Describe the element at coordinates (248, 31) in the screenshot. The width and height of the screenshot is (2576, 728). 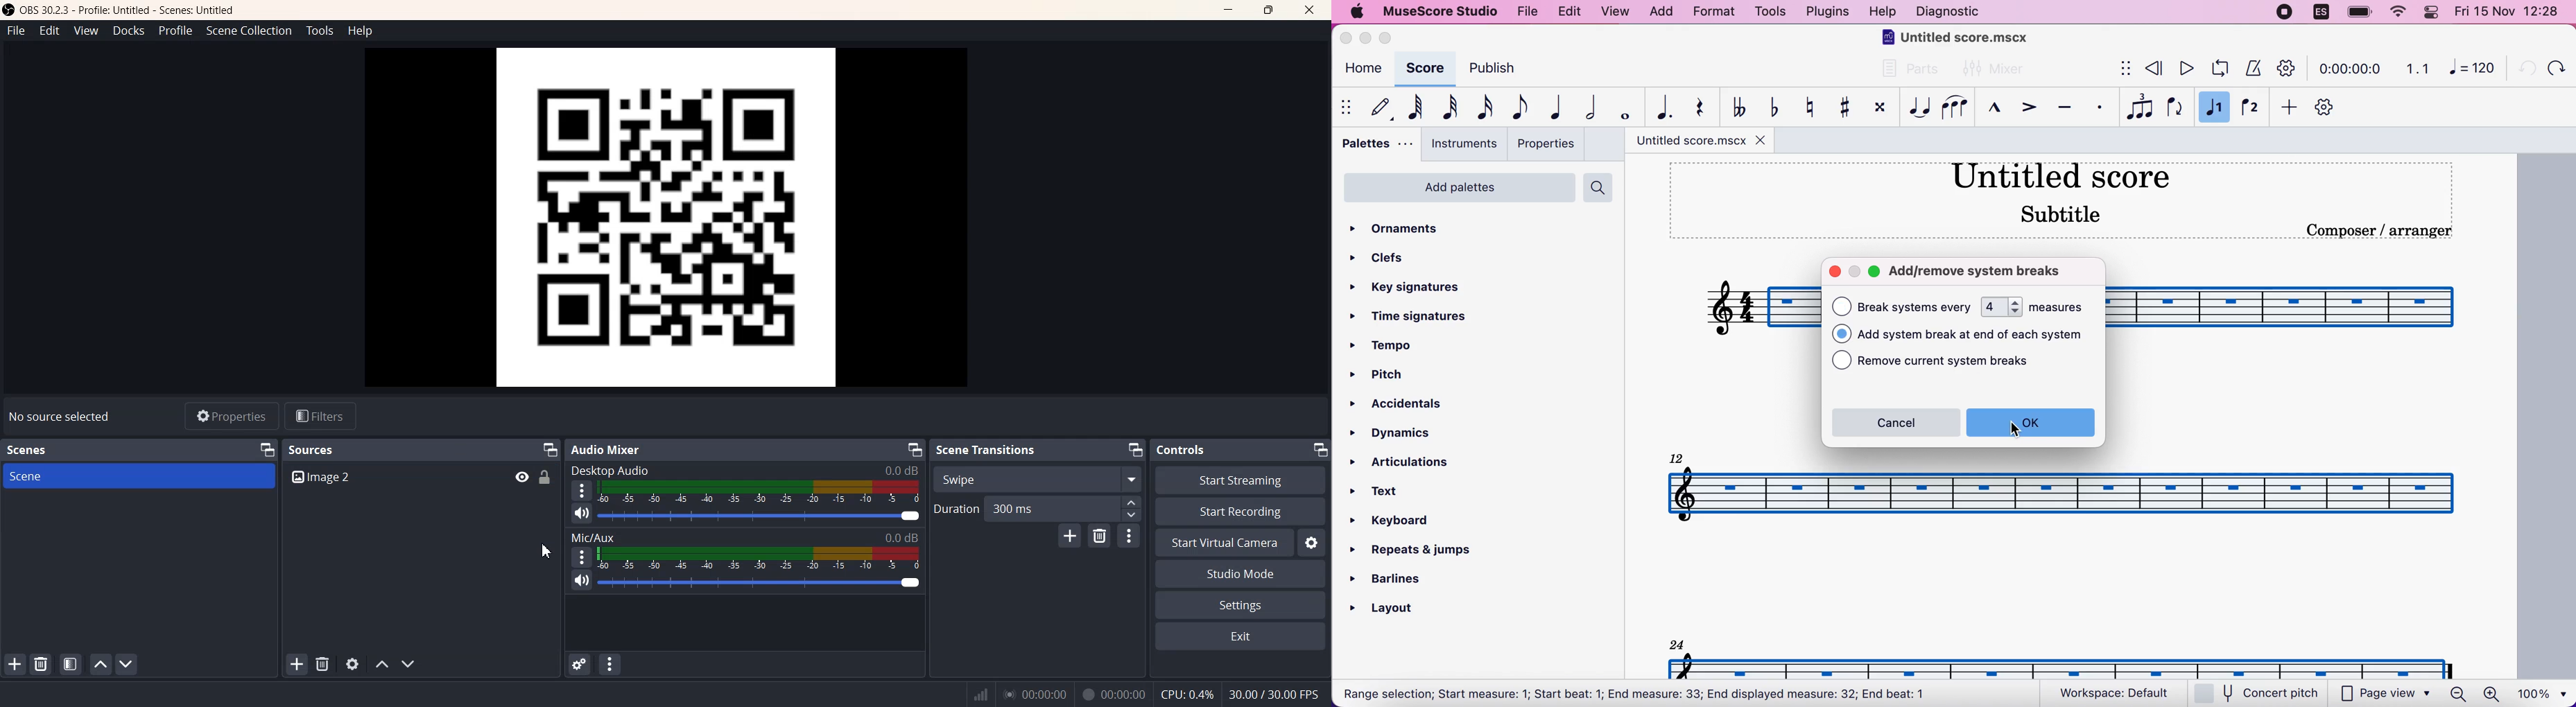
I see `Scene Collection` at that location.